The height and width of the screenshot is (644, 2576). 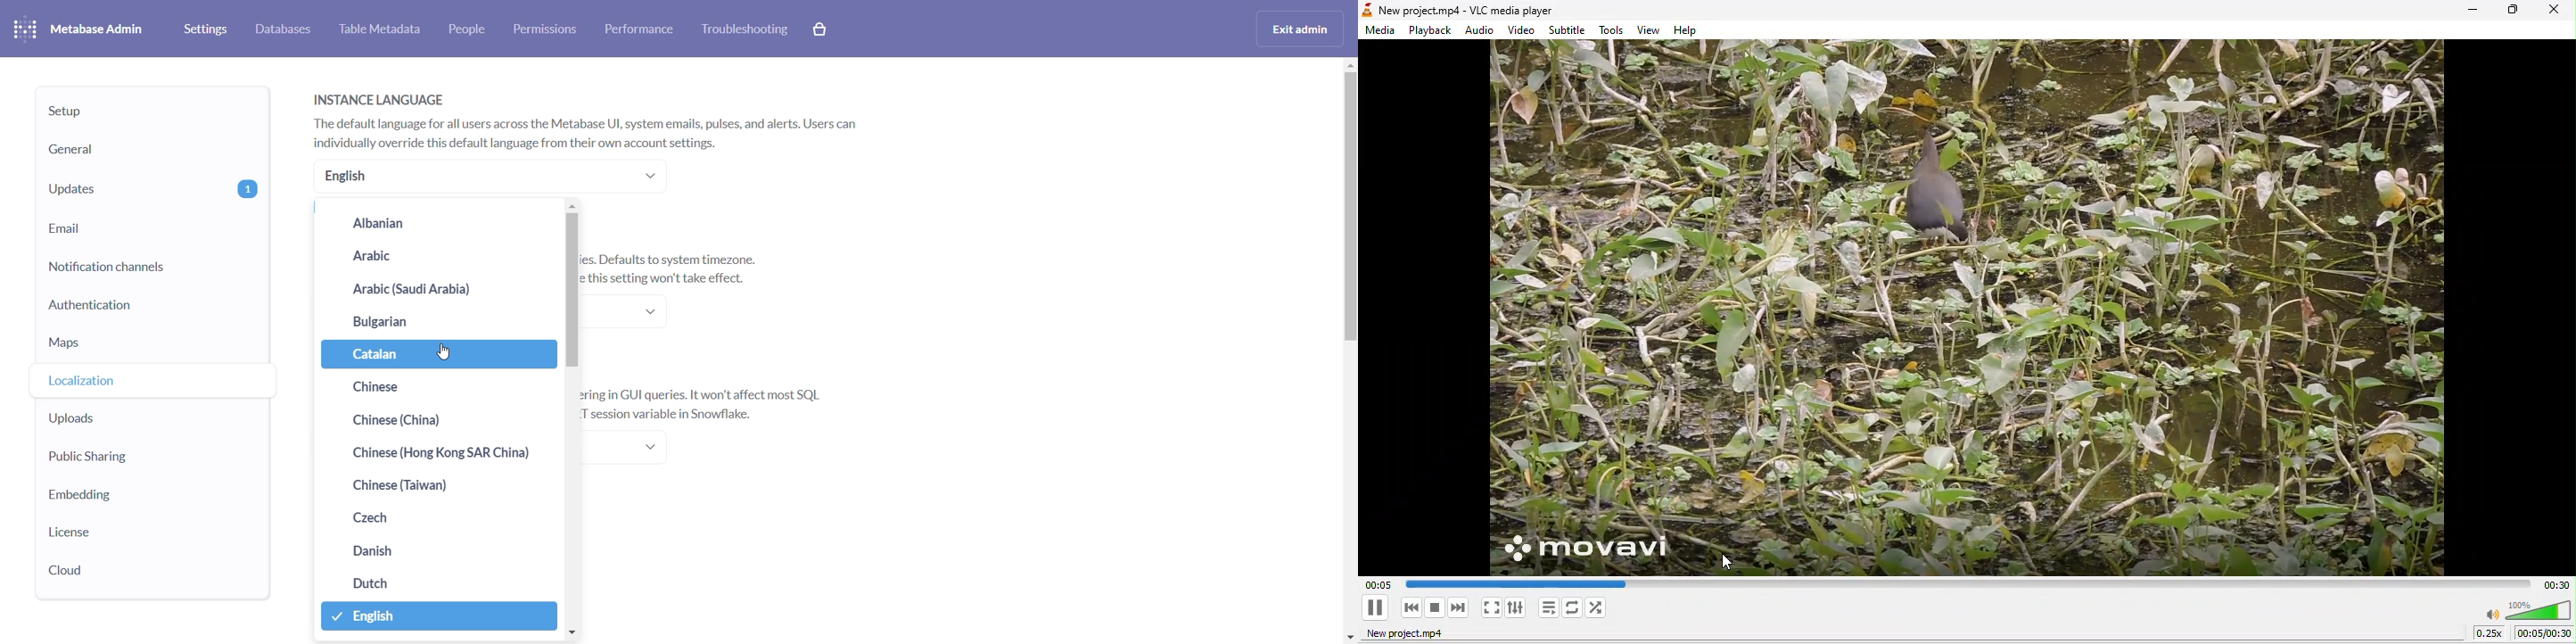 I want to click on show extended settings, so click(x=1519, y=610).